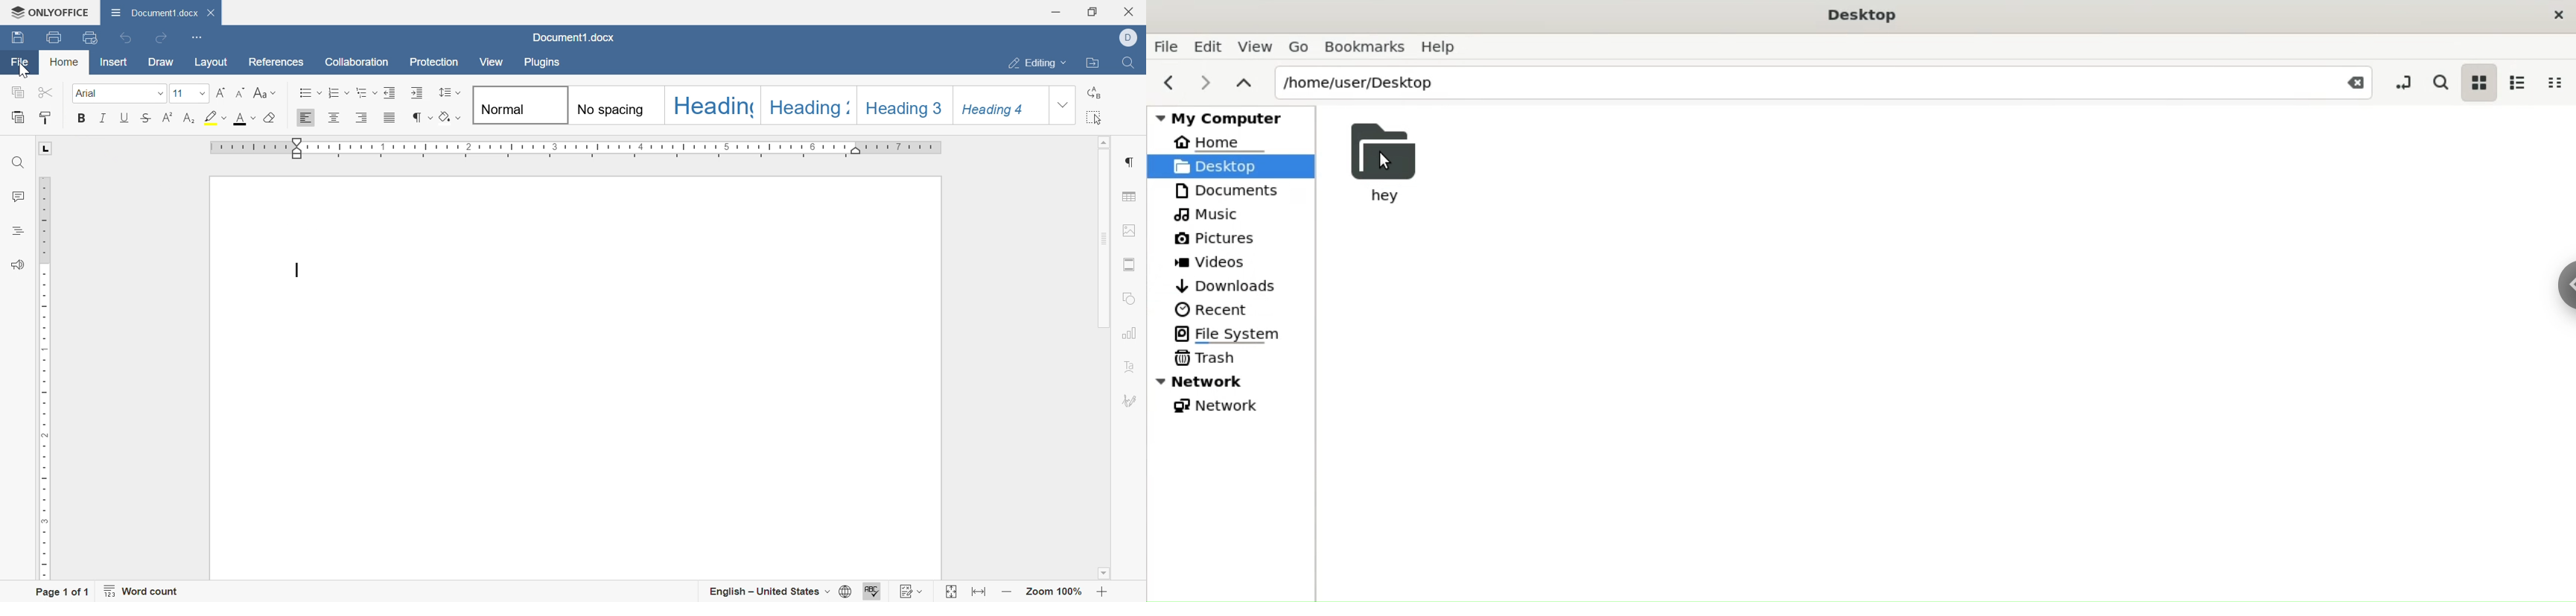 This screenshot has width=2576, height=616. What do you see at coordinates (1204, 86) in the screenshot?
I see `next` at bounding box center [1204, 86].